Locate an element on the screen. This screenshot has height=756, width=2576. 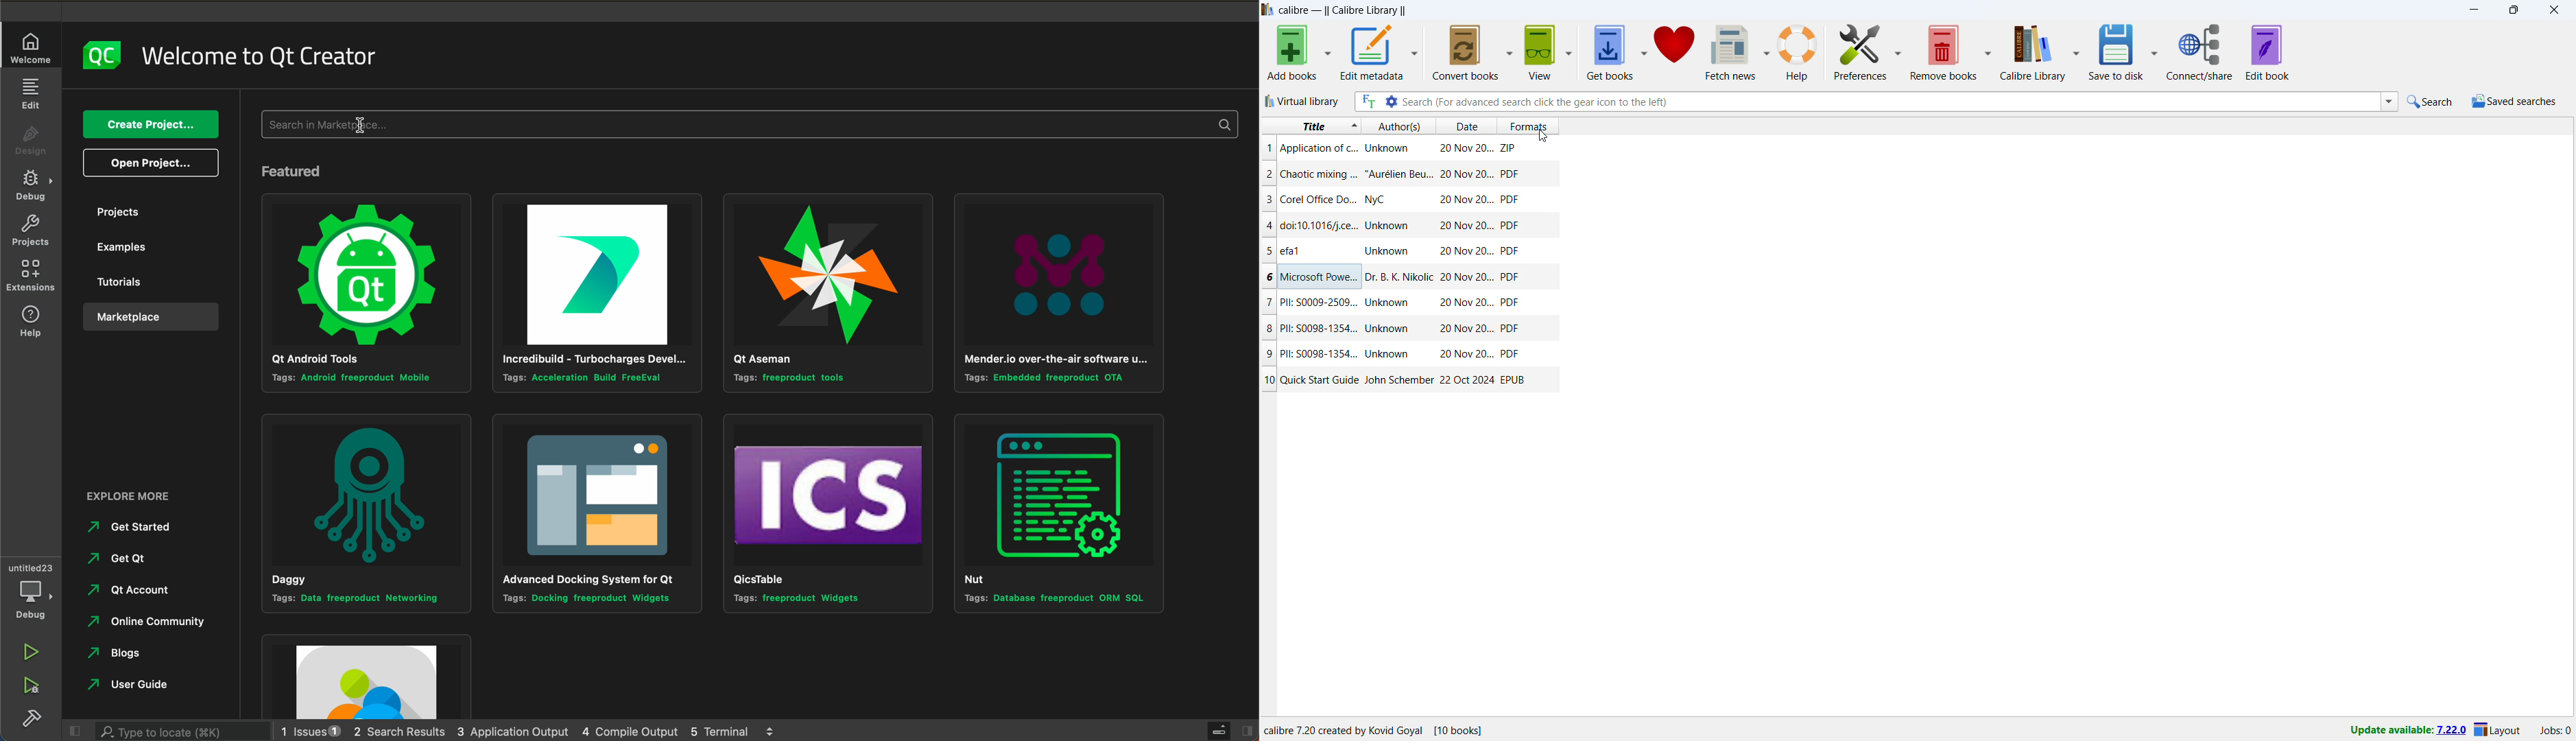
date is located at coordinates (1467, 279).